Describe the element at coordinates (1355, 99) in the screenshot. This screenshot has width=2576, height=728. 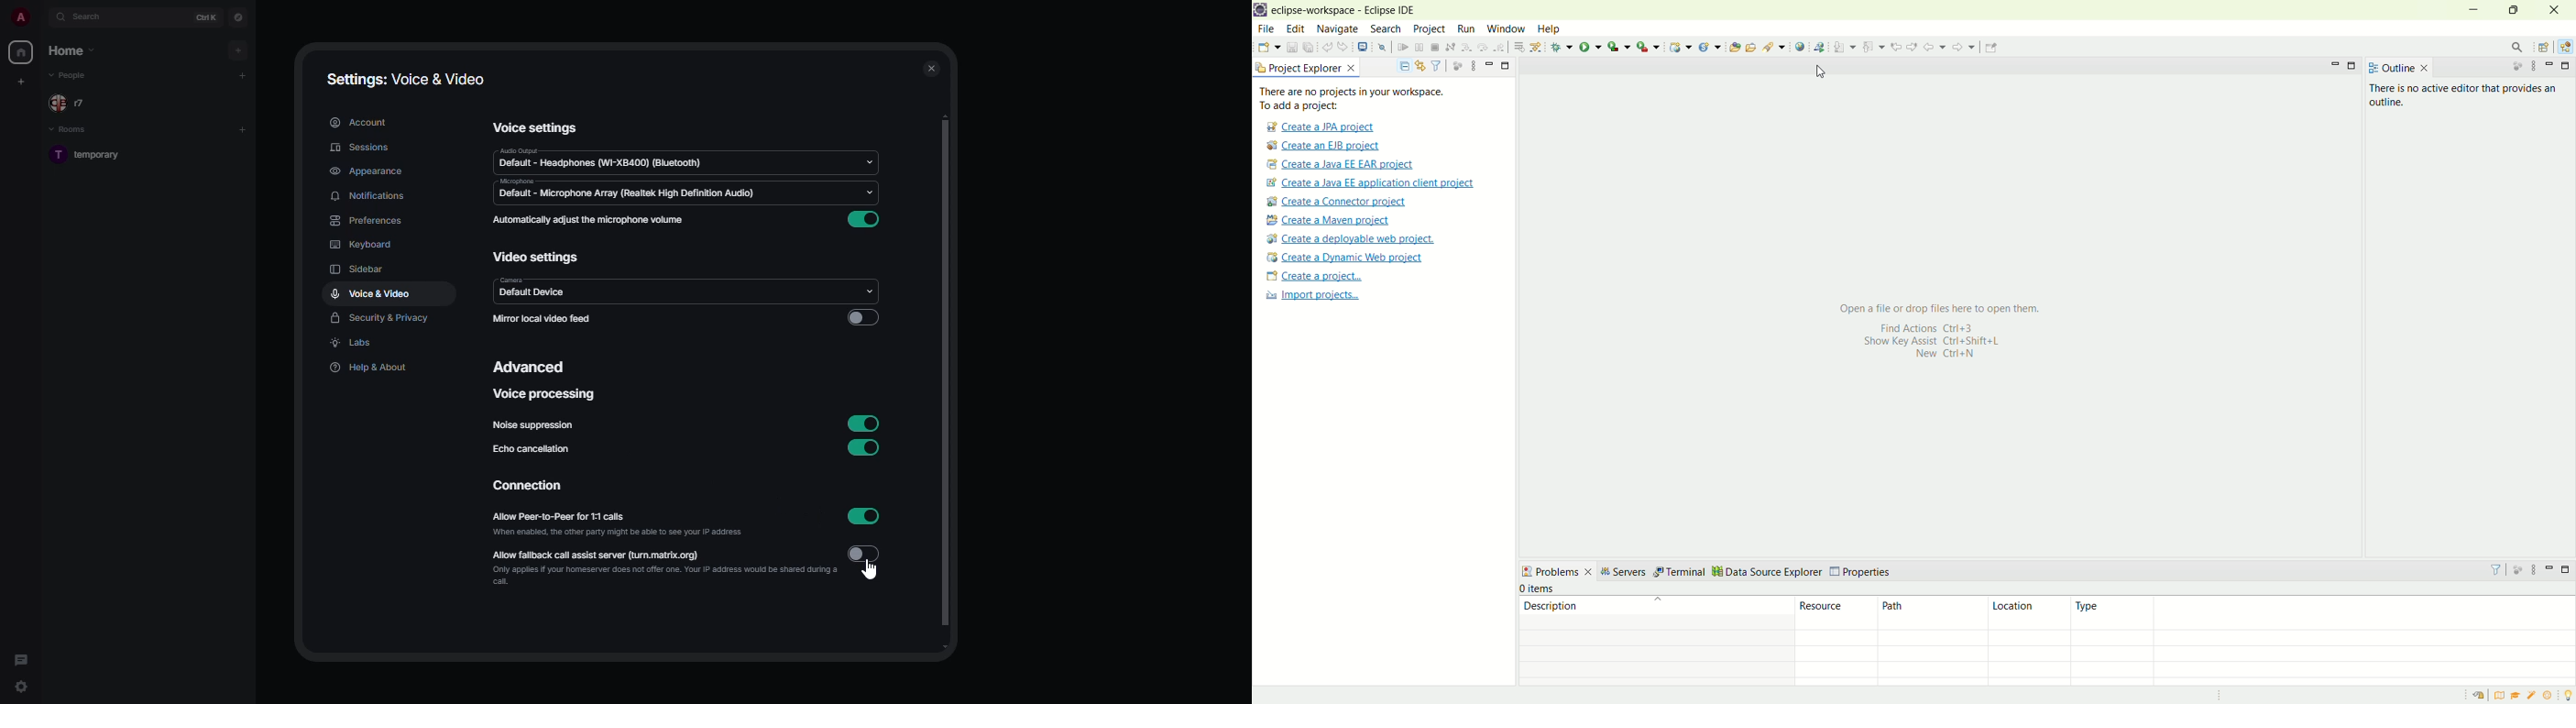
I see `There are no projects in your workspace. To add a project:` at that location.